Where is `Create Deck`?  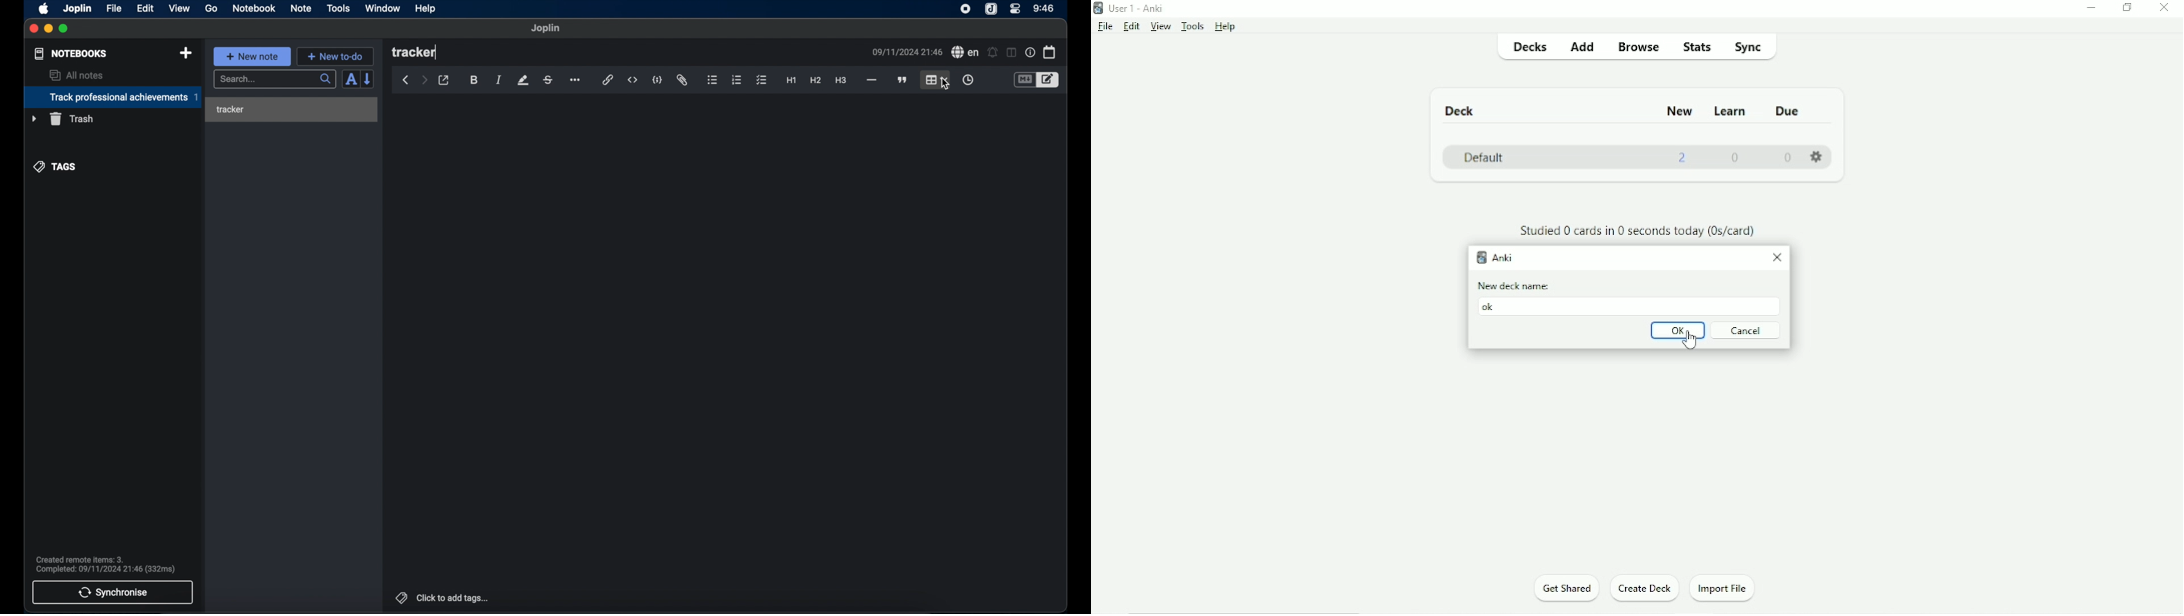 Create Deck is located at coordinates (1646, 589).